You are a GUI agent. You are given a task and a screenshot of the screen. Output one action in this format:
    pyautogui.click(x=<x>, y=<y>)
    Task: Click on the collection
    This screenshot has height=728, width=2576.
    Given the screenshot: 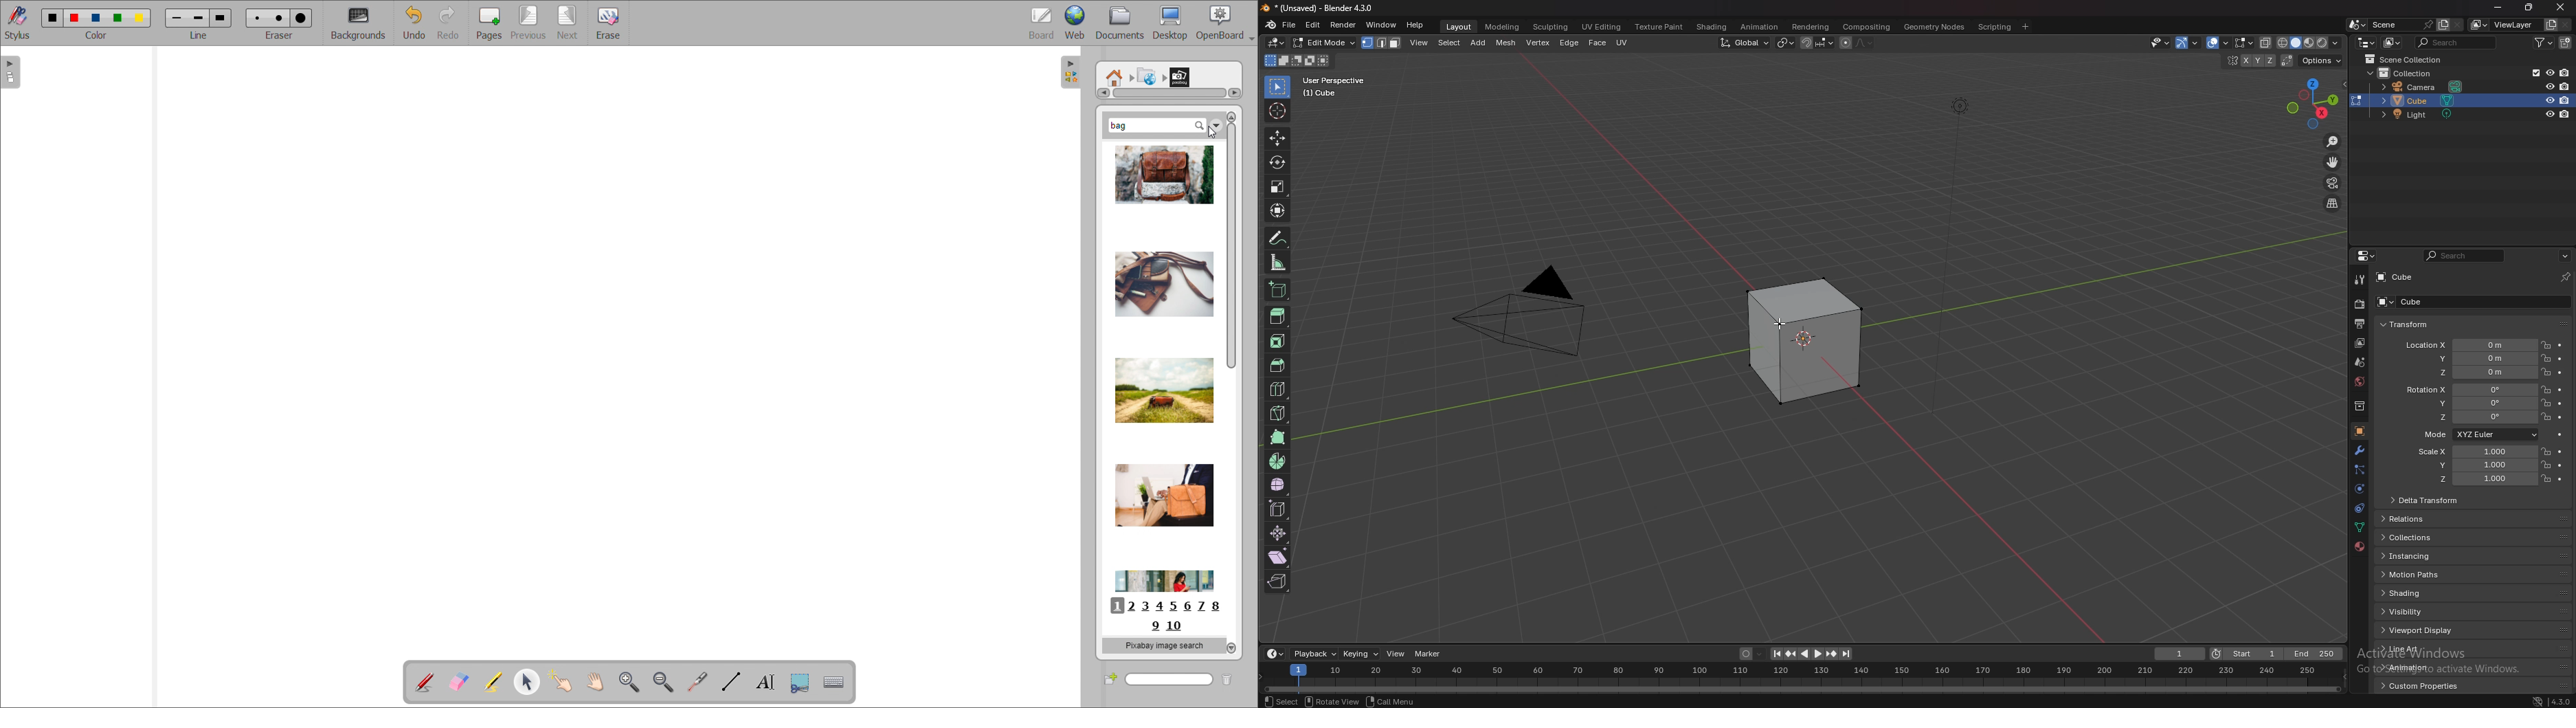 What is the action you would take?
    pyautogui.click(x=2408, y=73)
    